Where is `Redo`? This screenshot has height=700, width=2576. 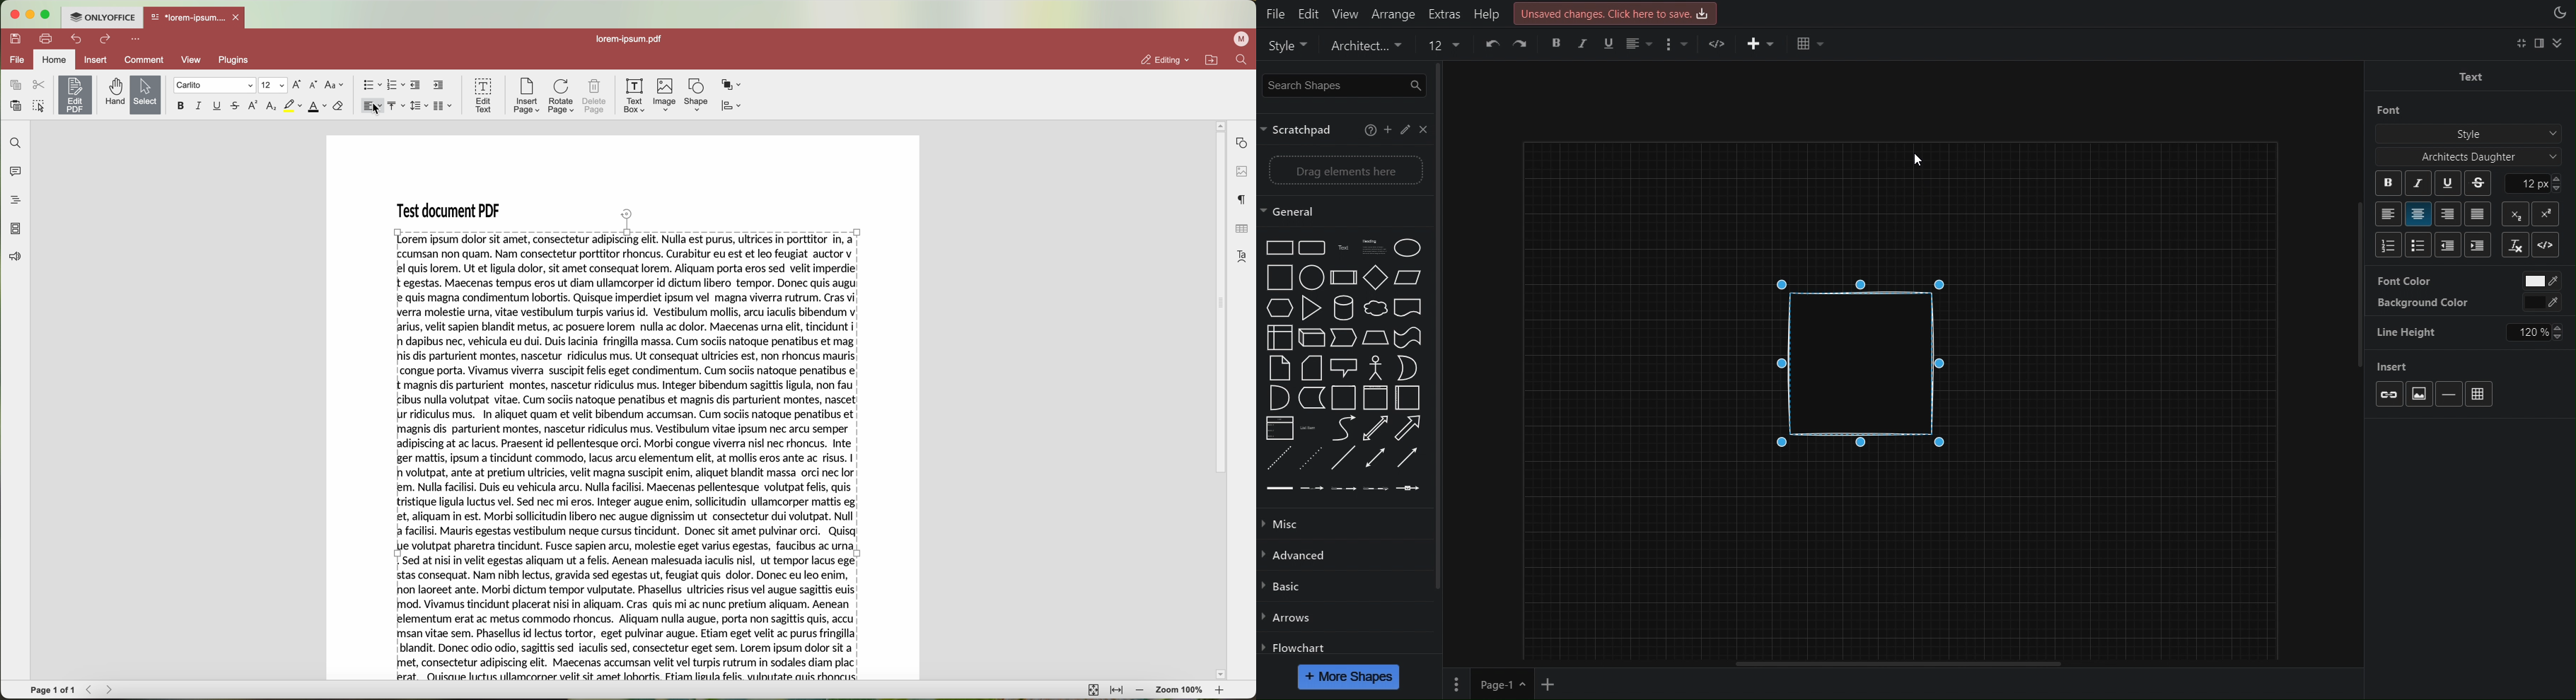 Redo is located at coordinates (1493, 45).